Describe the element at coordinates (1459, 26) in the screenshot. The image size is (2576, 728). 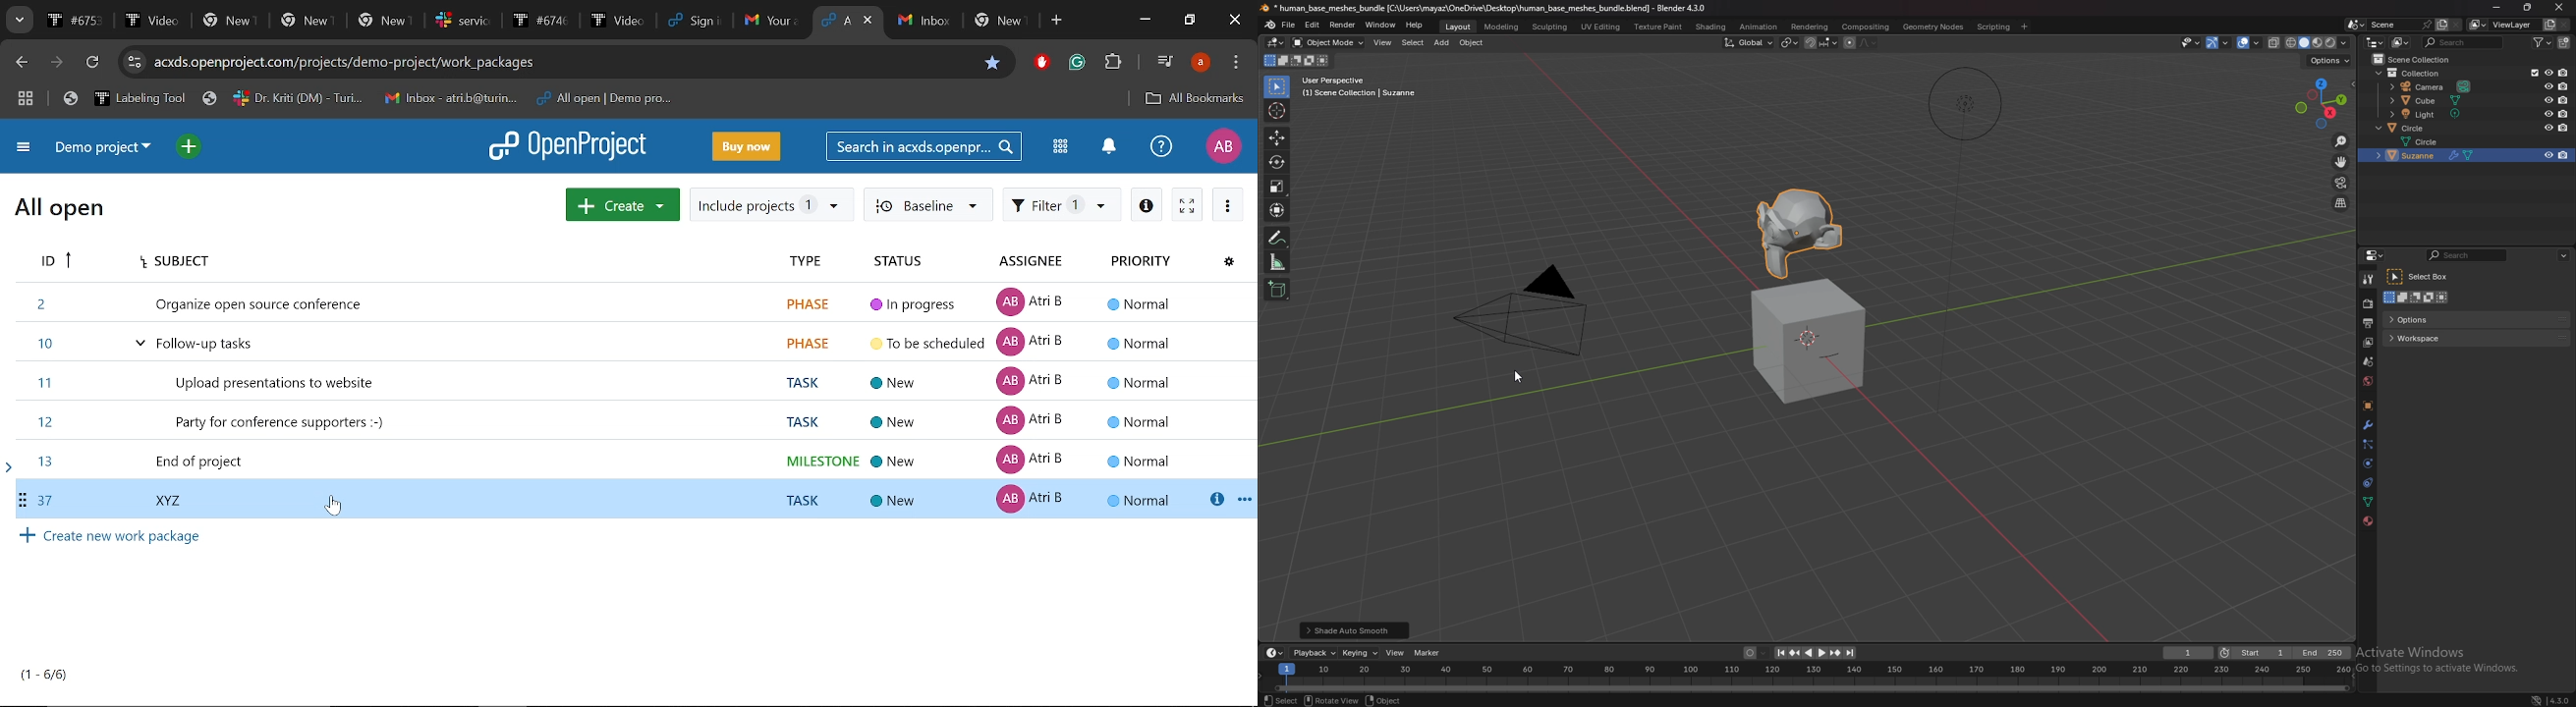
I see `layout` at that location.